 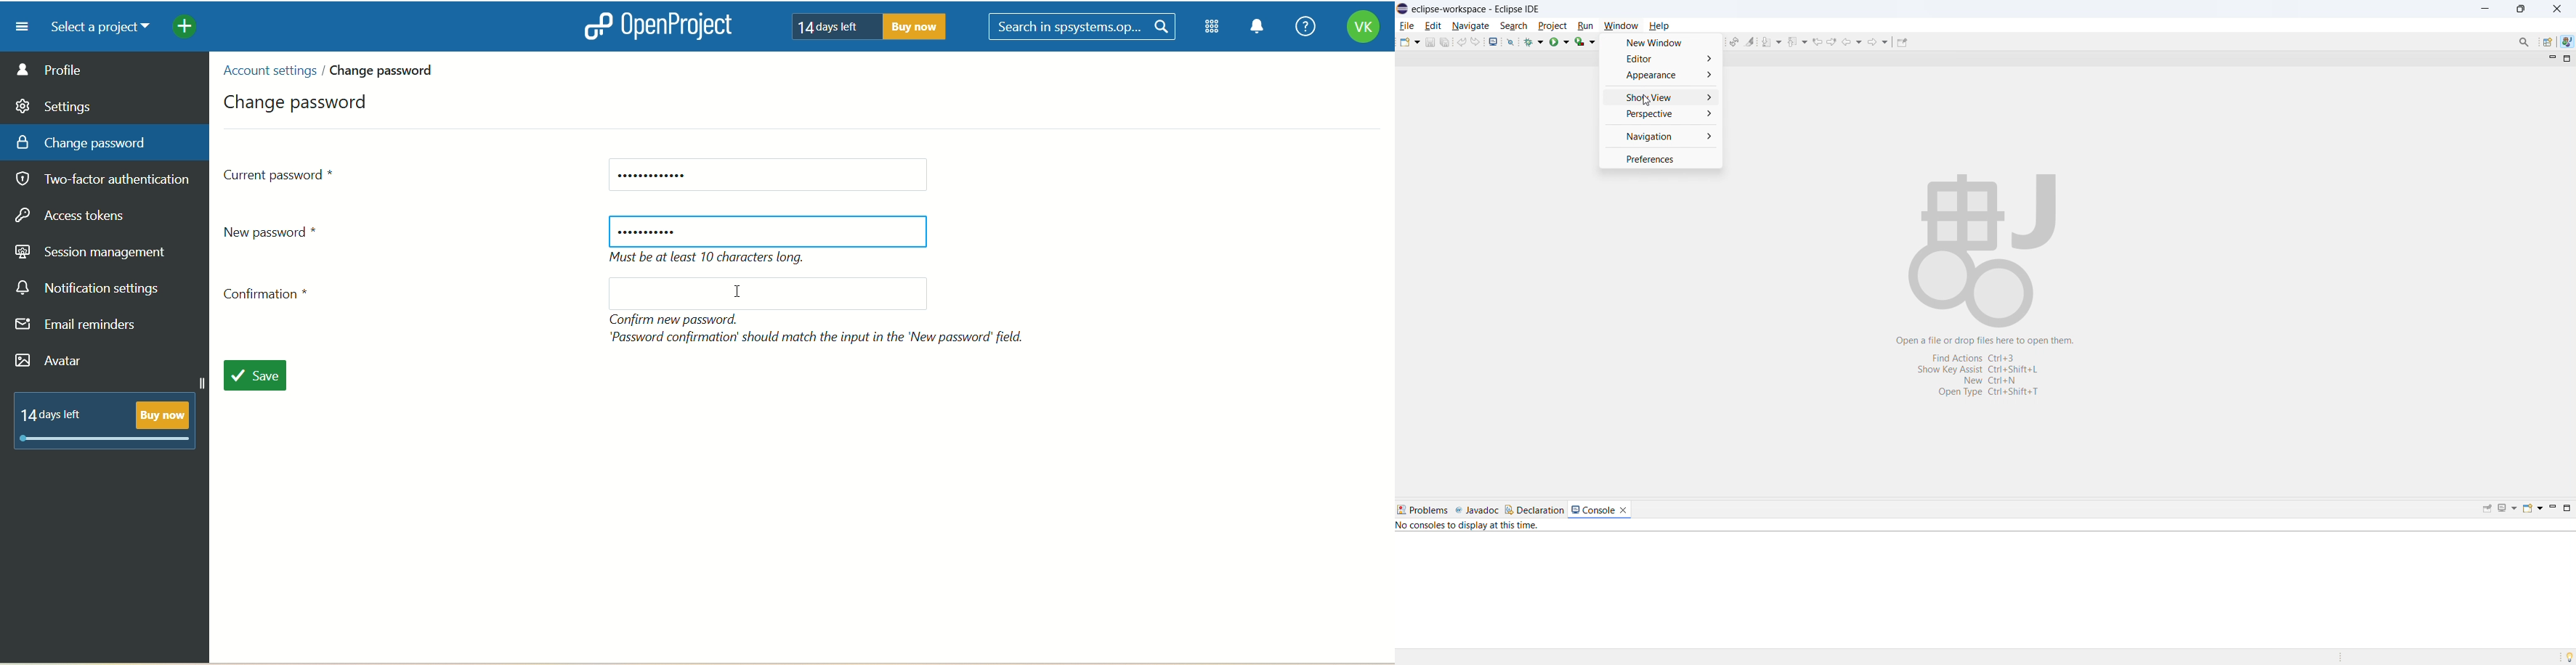 What do you see at coordinates (1658, 26) in the screenshot?
I see `help` at bounding box center [1658, 26].